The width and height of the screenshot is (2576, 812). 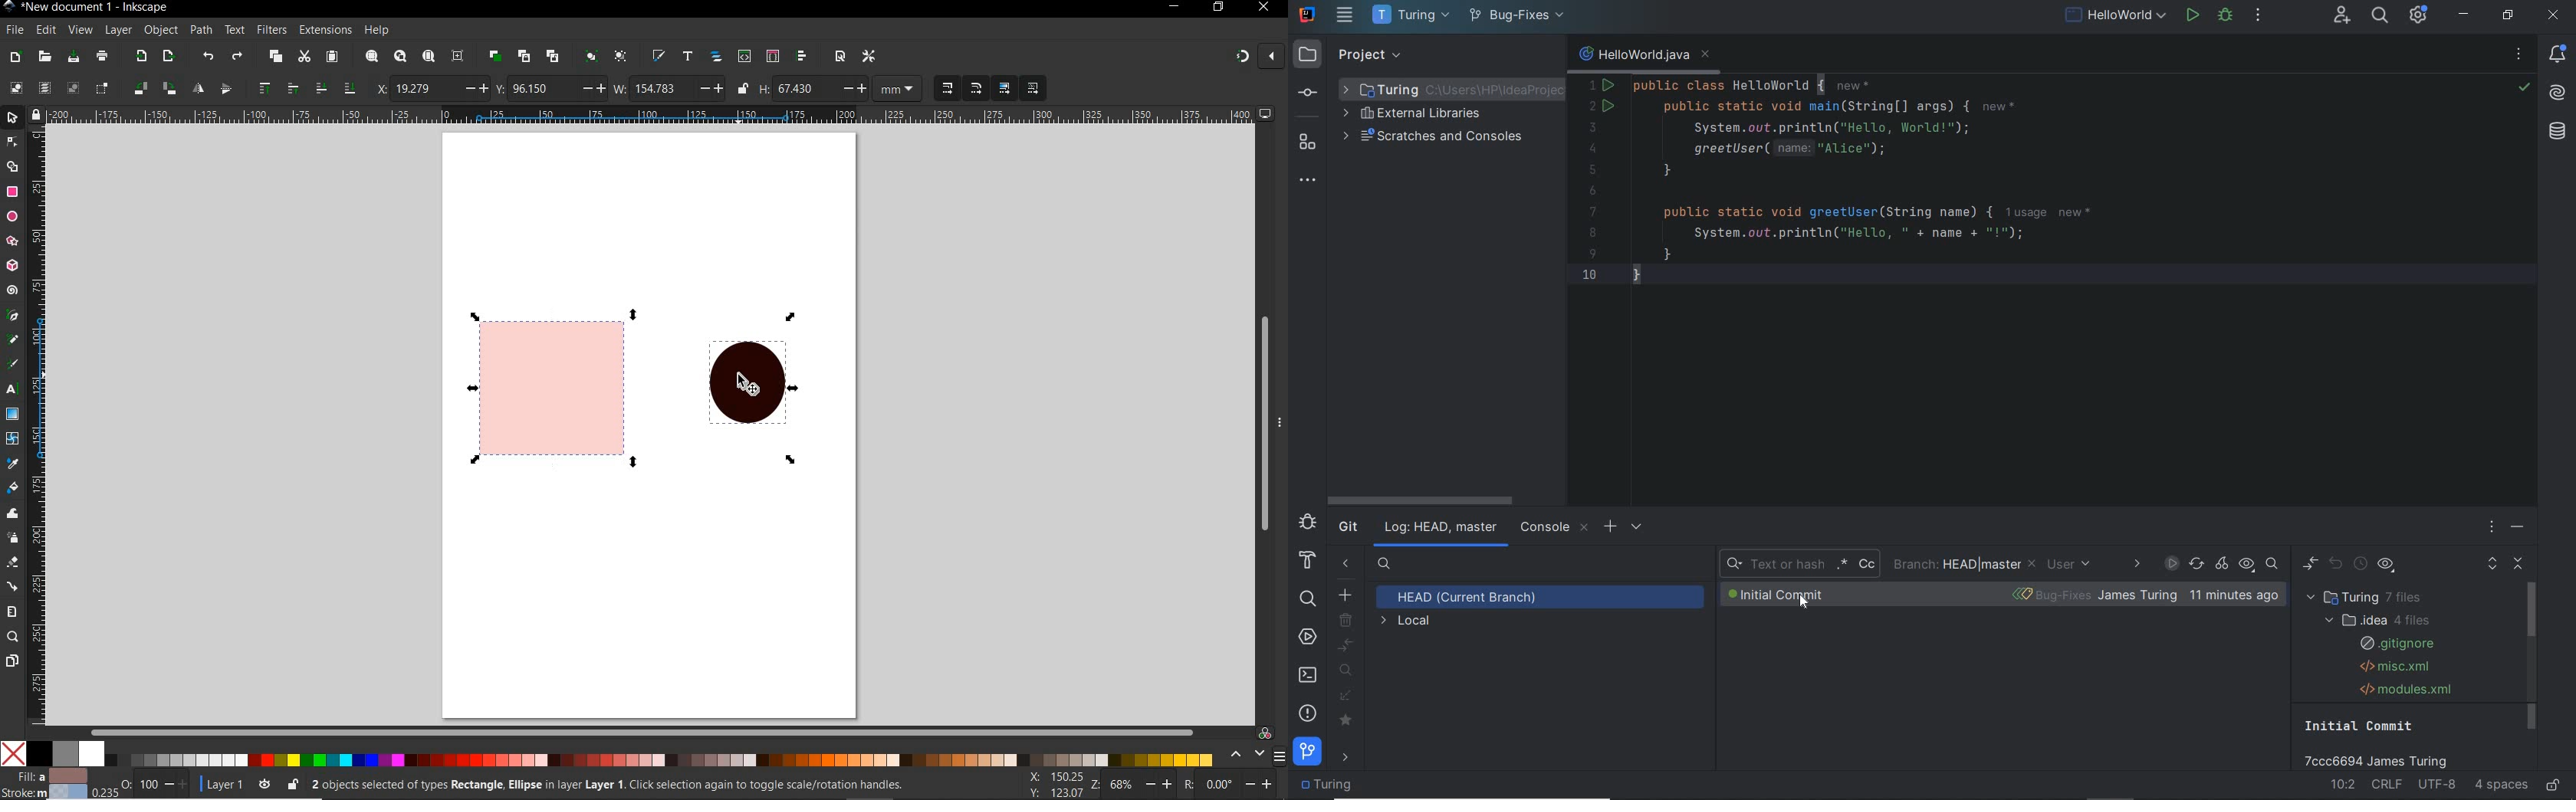 What do you see at coordinates (557, 388) in the screenshot?
I see `shape selected` at bounding box center [557, 388].